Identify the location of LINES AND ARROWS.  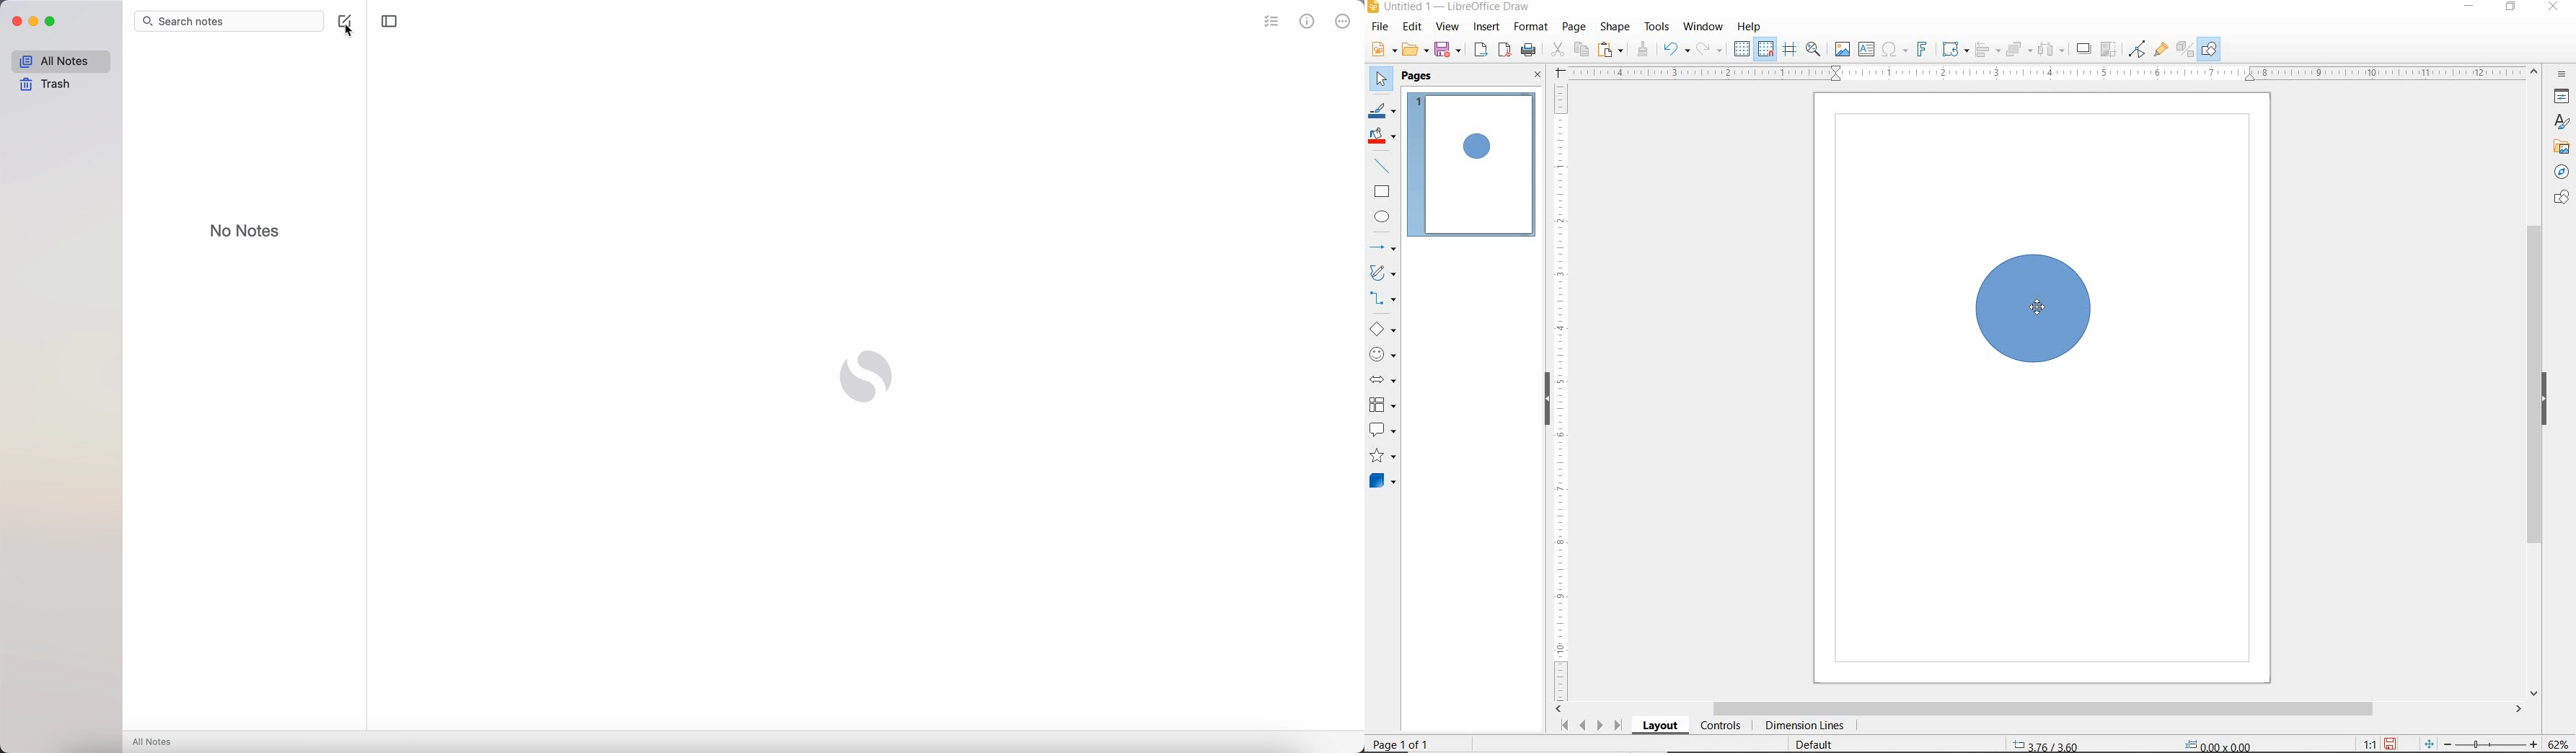
(1385, 245).